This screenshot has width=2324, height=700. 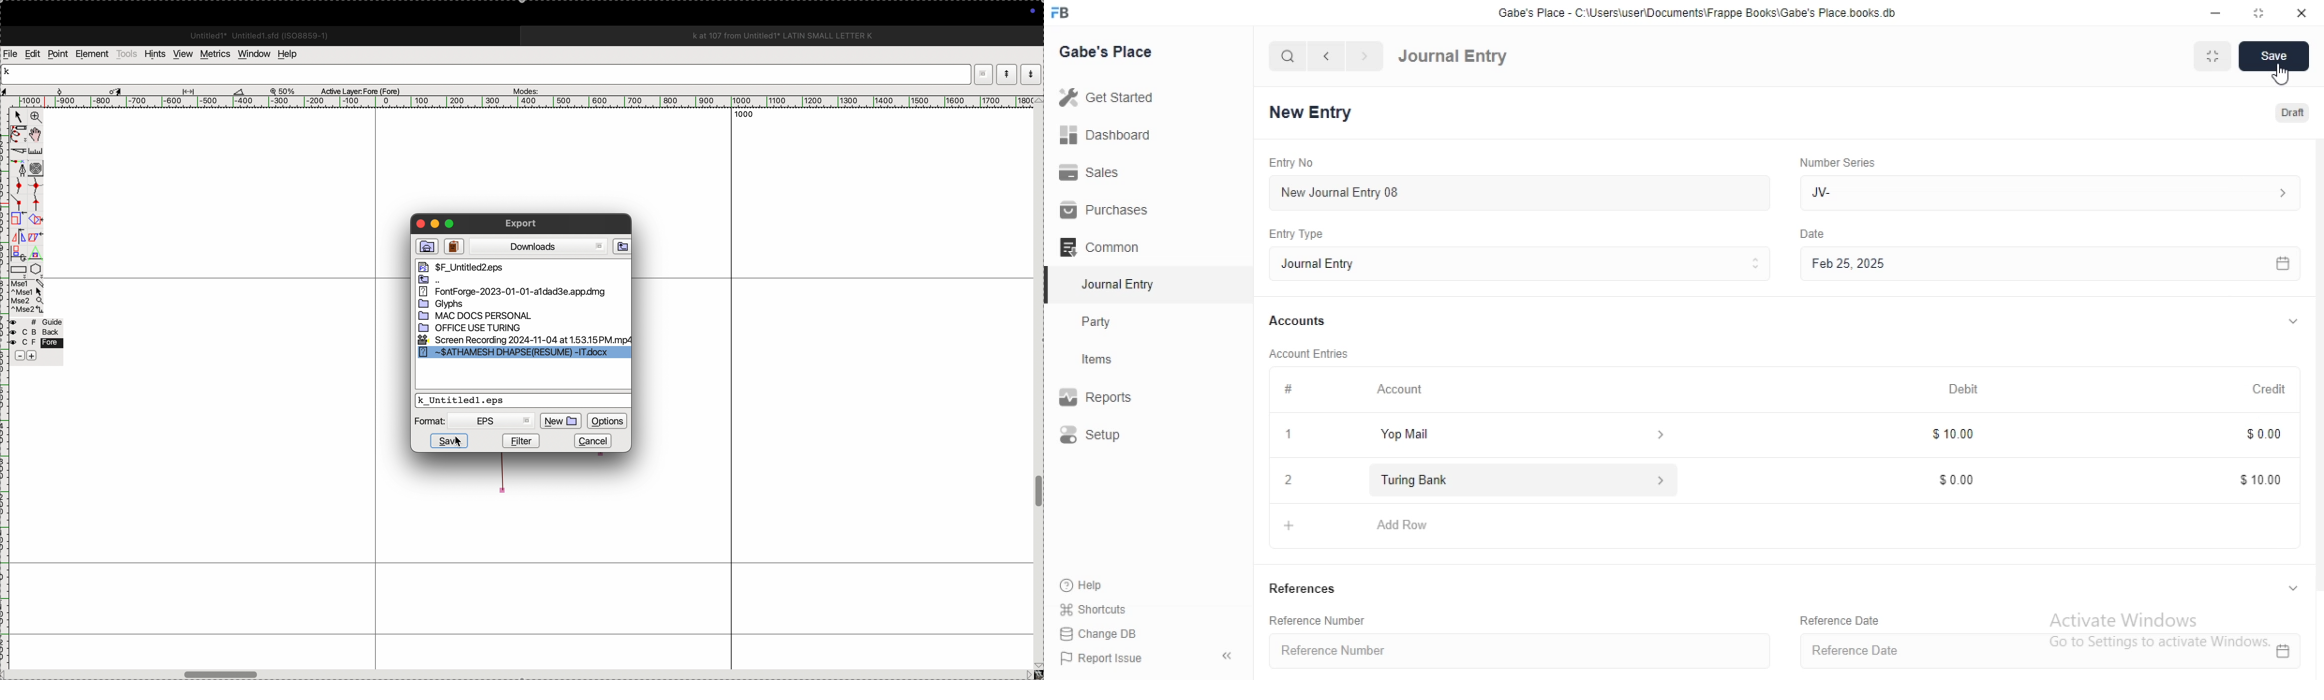 I want to click on Yop Mail, so click(x=1517, y=435).